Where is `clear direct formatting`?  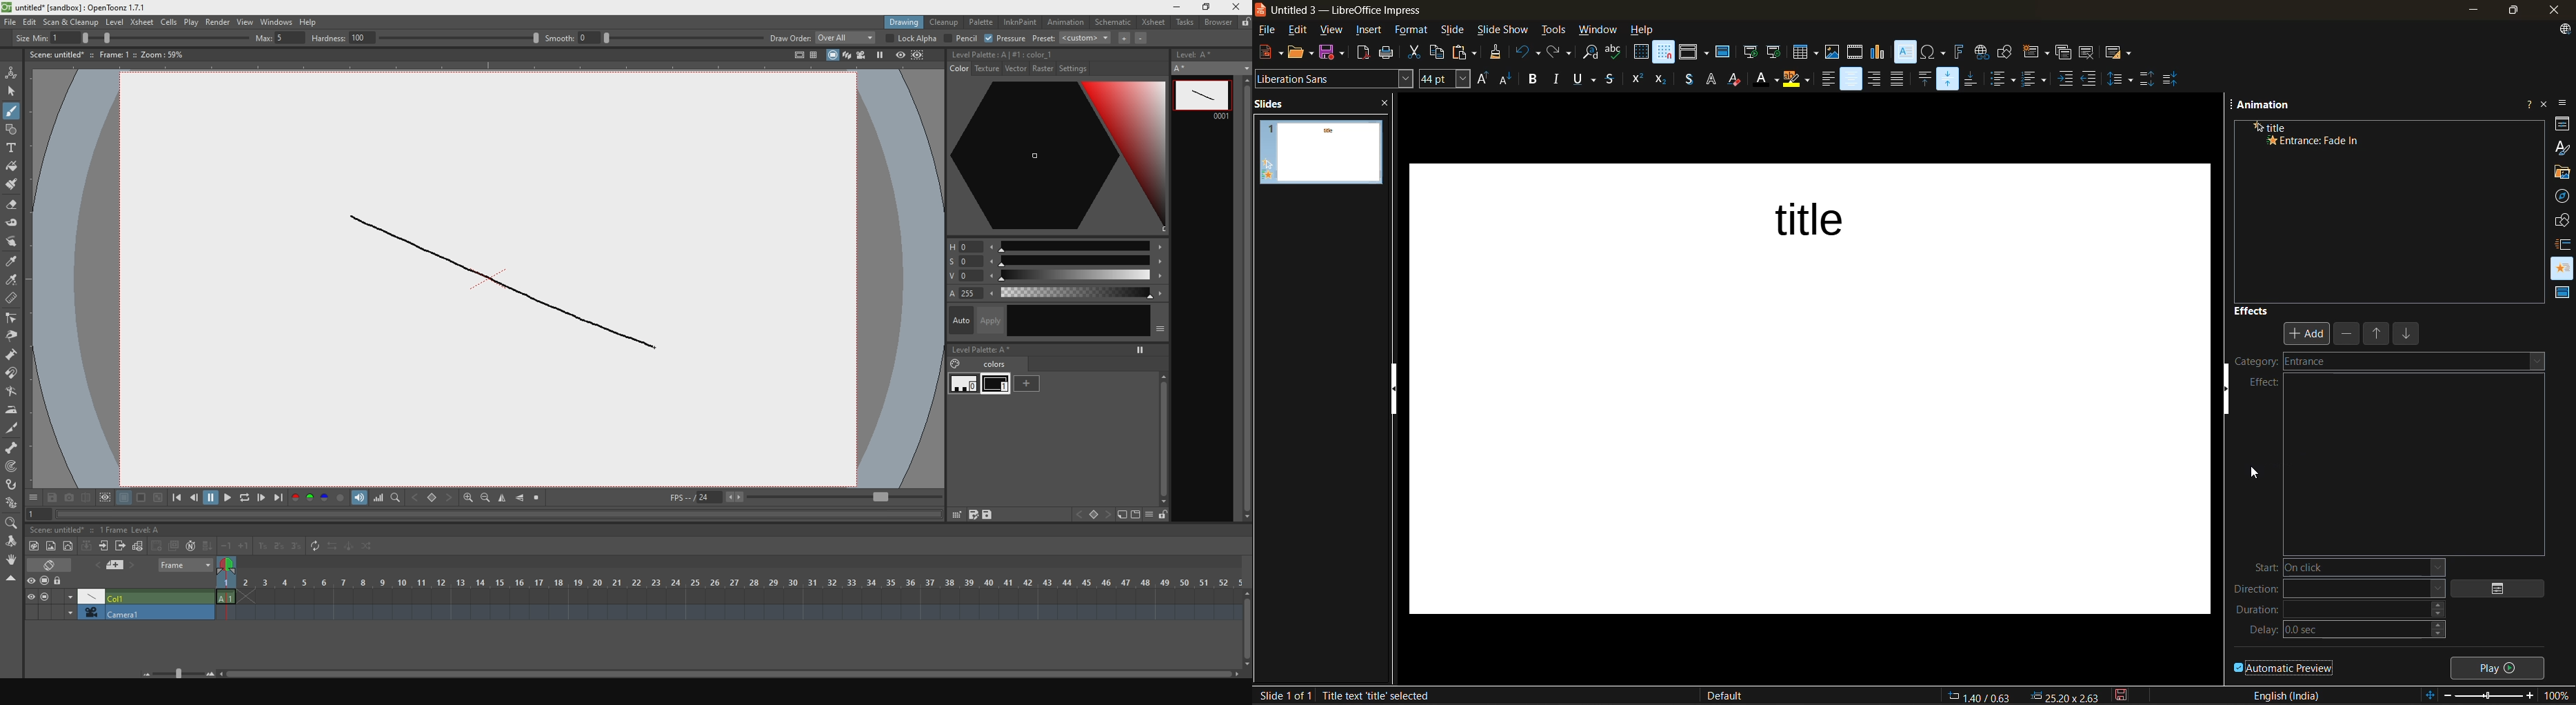
clear direct formatting is located at coordinates (1738, 81).